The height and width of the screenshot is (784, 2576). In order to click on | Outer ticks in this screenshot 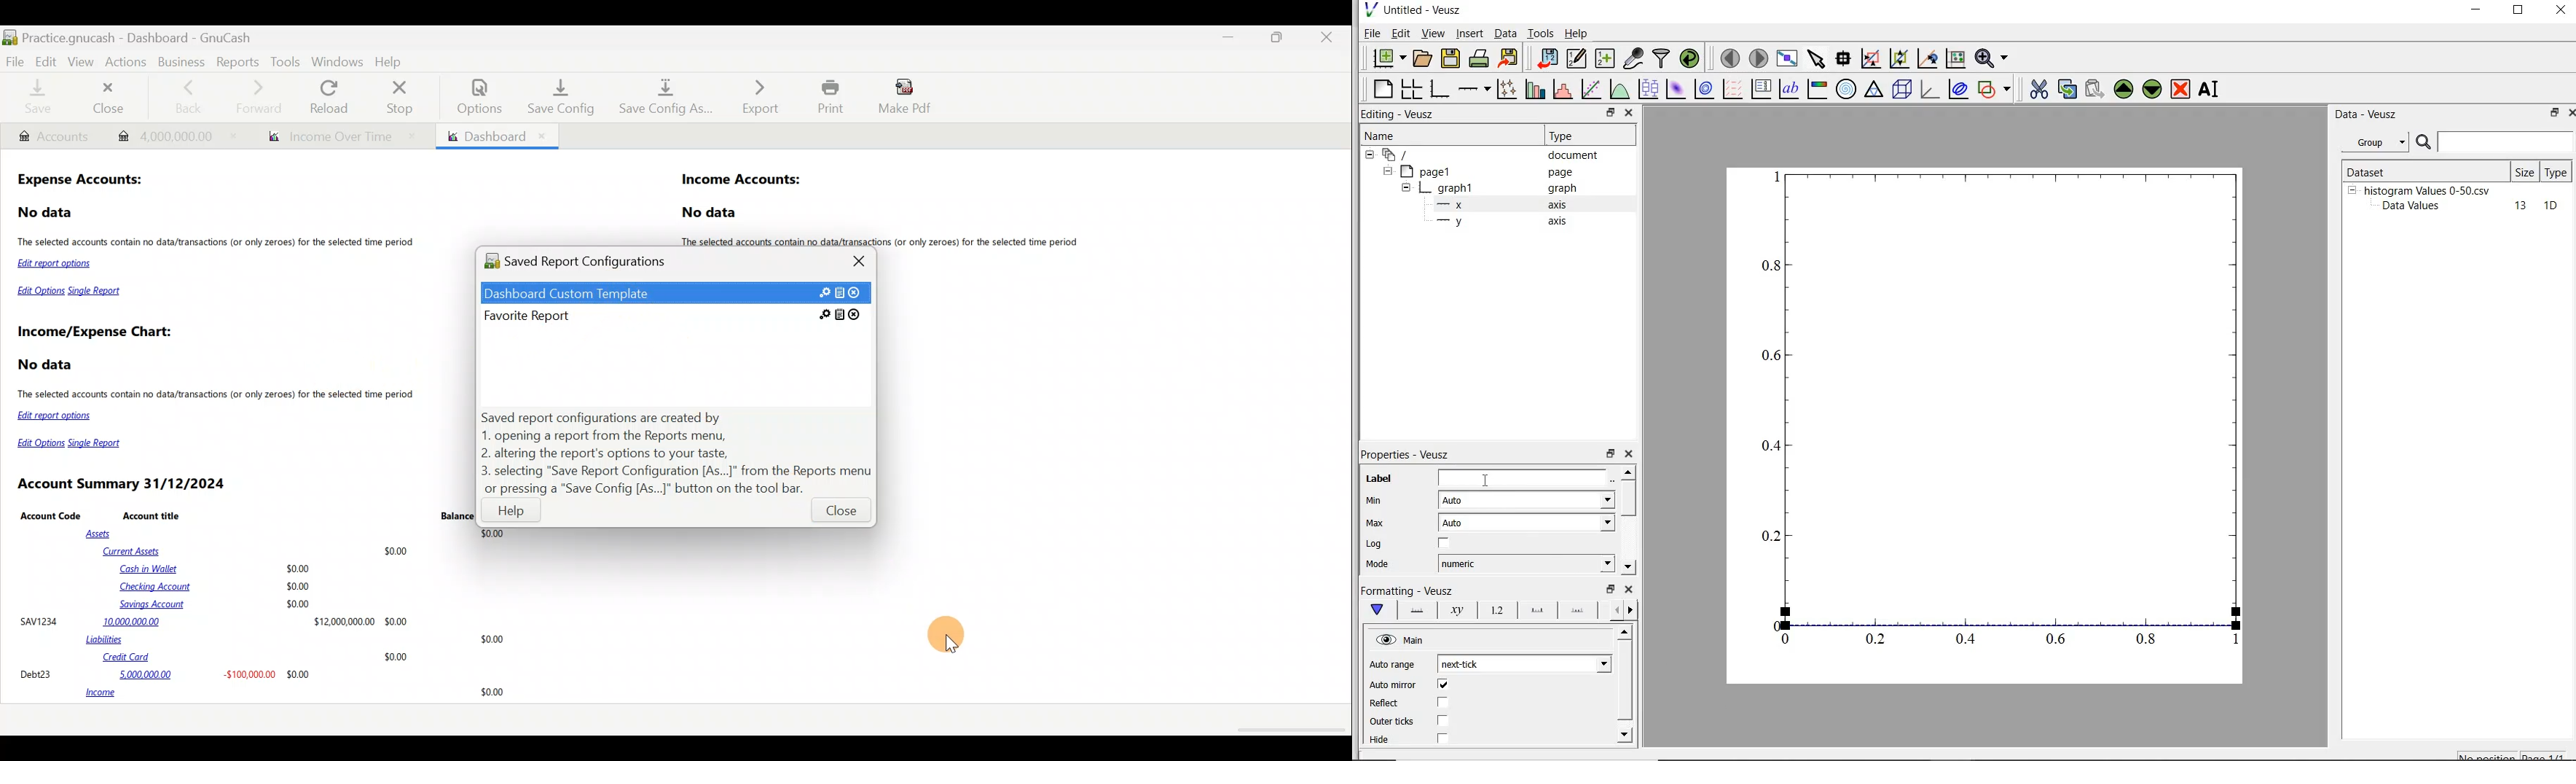, I will do `click(1394, 721)`.